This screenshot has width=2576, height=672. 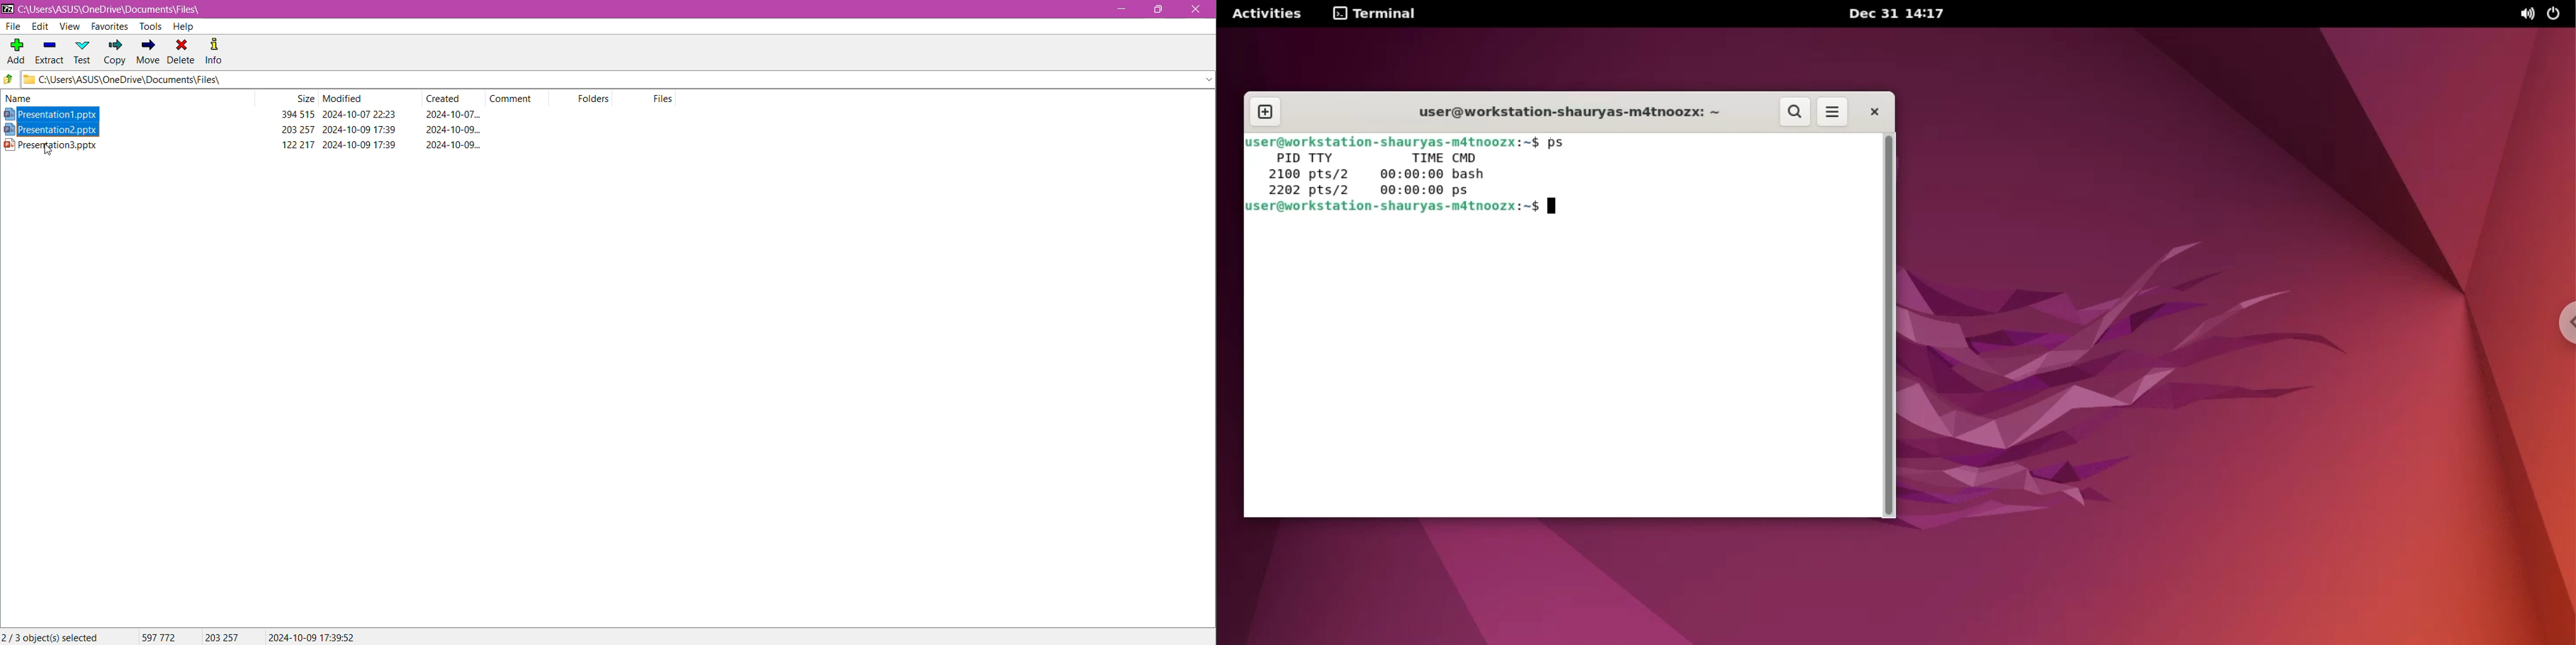 What do you see at coordinates (1269, 108) in the screenshot?
I see `new tab` at bounding box center [1269, 108].